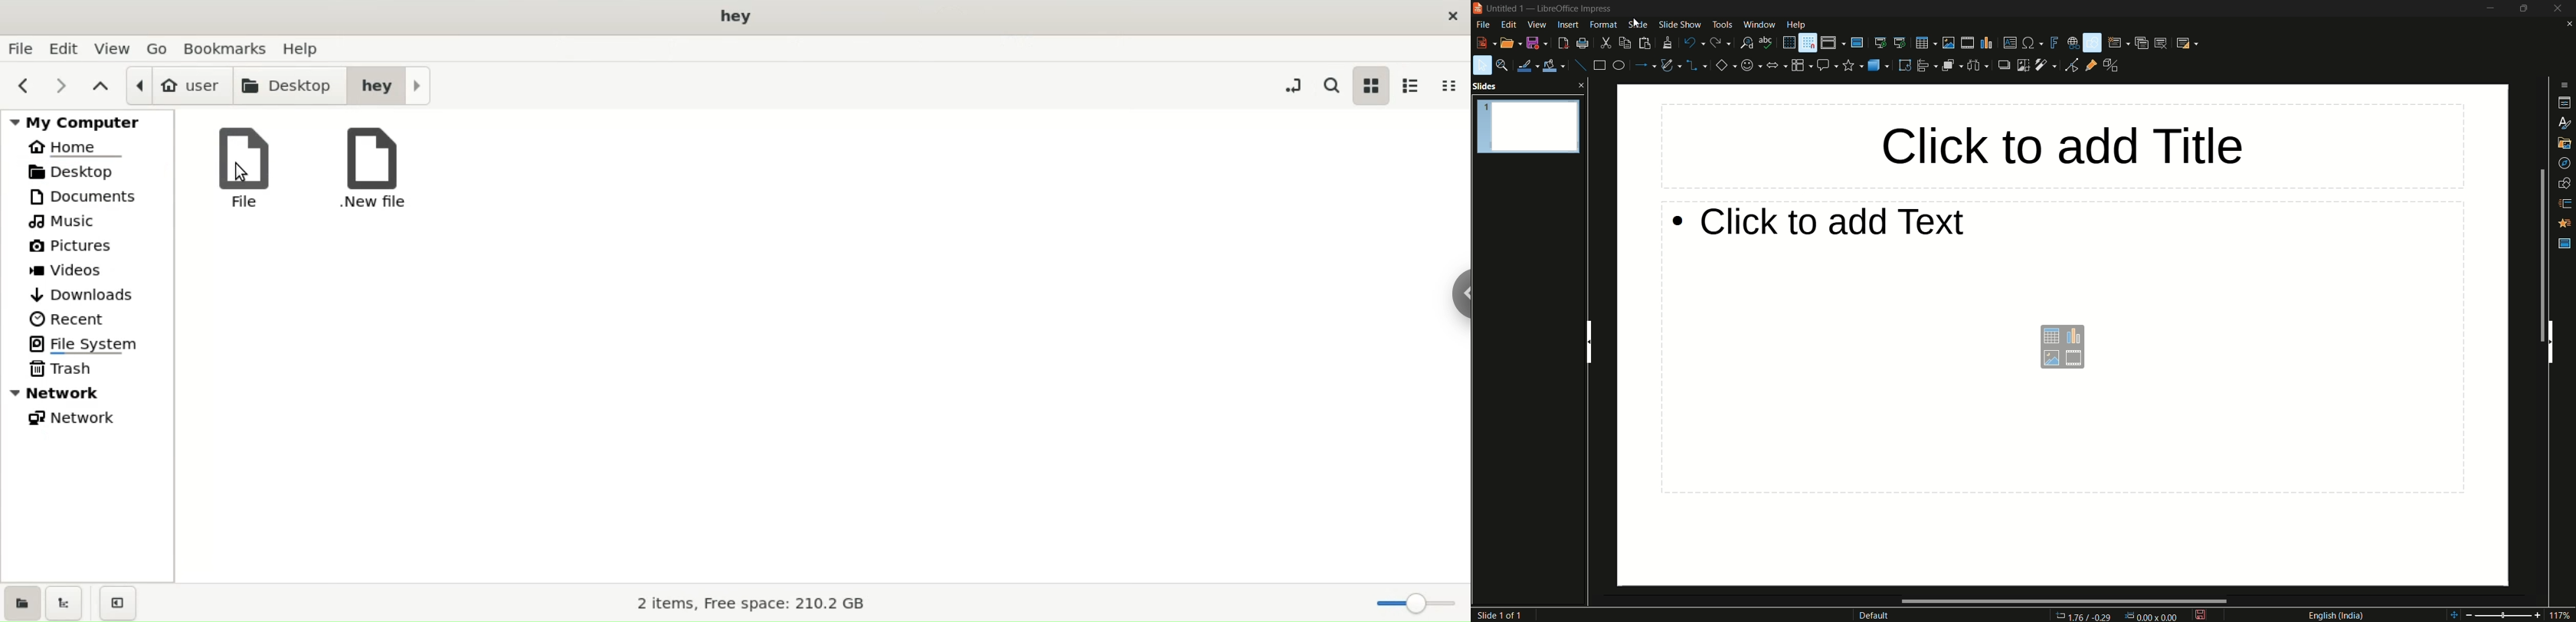 The width and height of the screenshot is (2576, 644). I want to click on symbol shapes, so click(1750, 66).